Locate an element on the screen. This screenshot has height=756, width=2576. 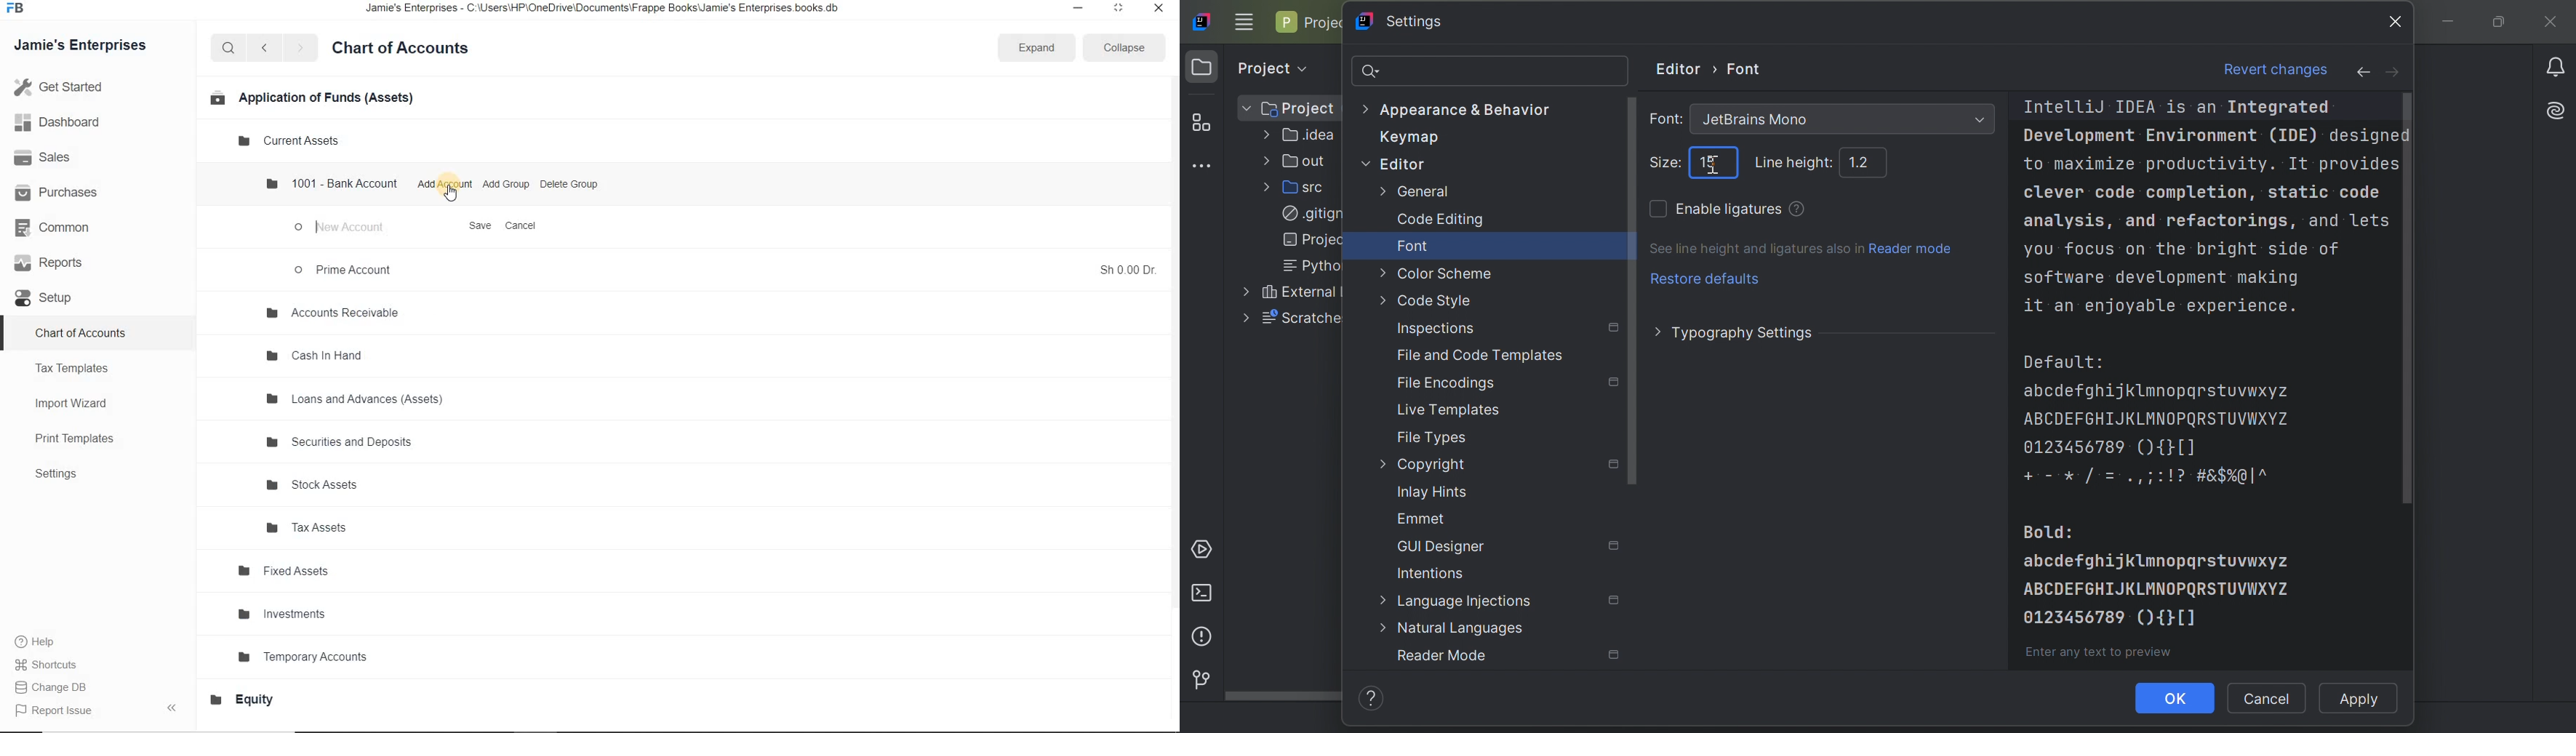
Loans and Advances (Assets) is located at coordinates (355, 399).